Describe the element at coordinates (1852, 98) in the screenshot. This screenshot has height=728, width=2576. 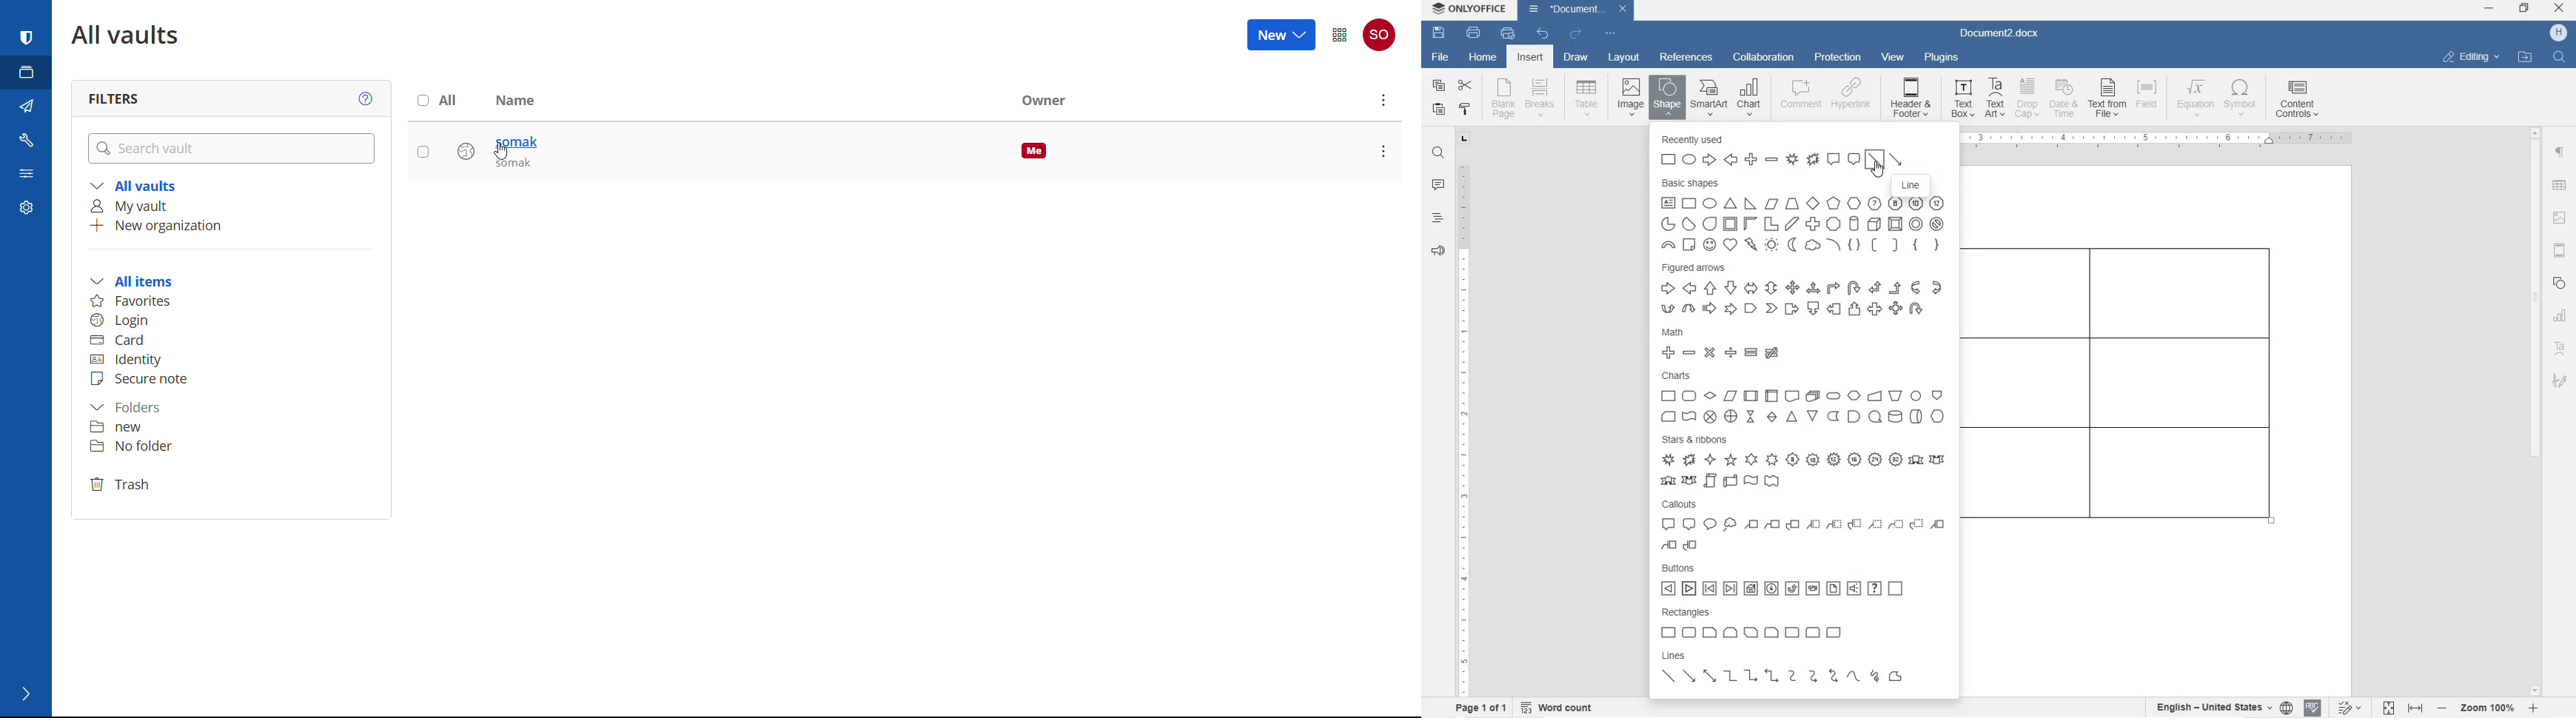
I see `HYPERLINK` at that location.